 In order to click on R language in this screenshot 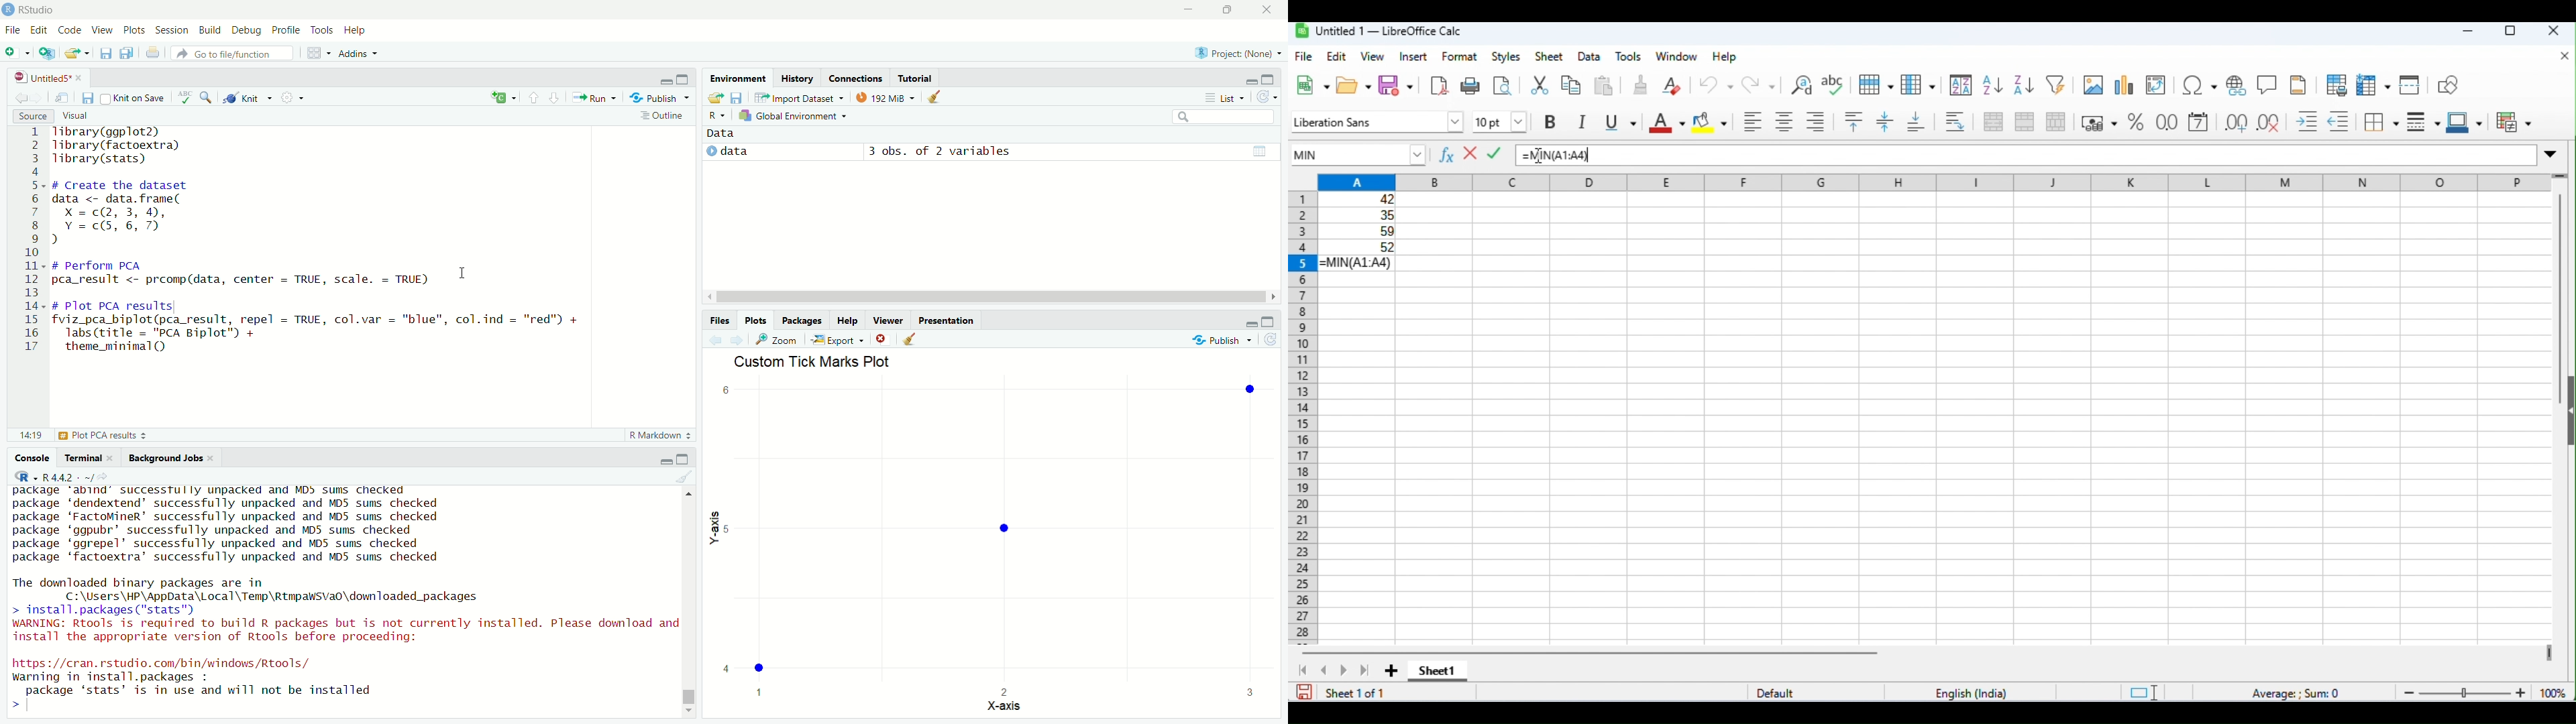, I will do `click(24, 477)`.